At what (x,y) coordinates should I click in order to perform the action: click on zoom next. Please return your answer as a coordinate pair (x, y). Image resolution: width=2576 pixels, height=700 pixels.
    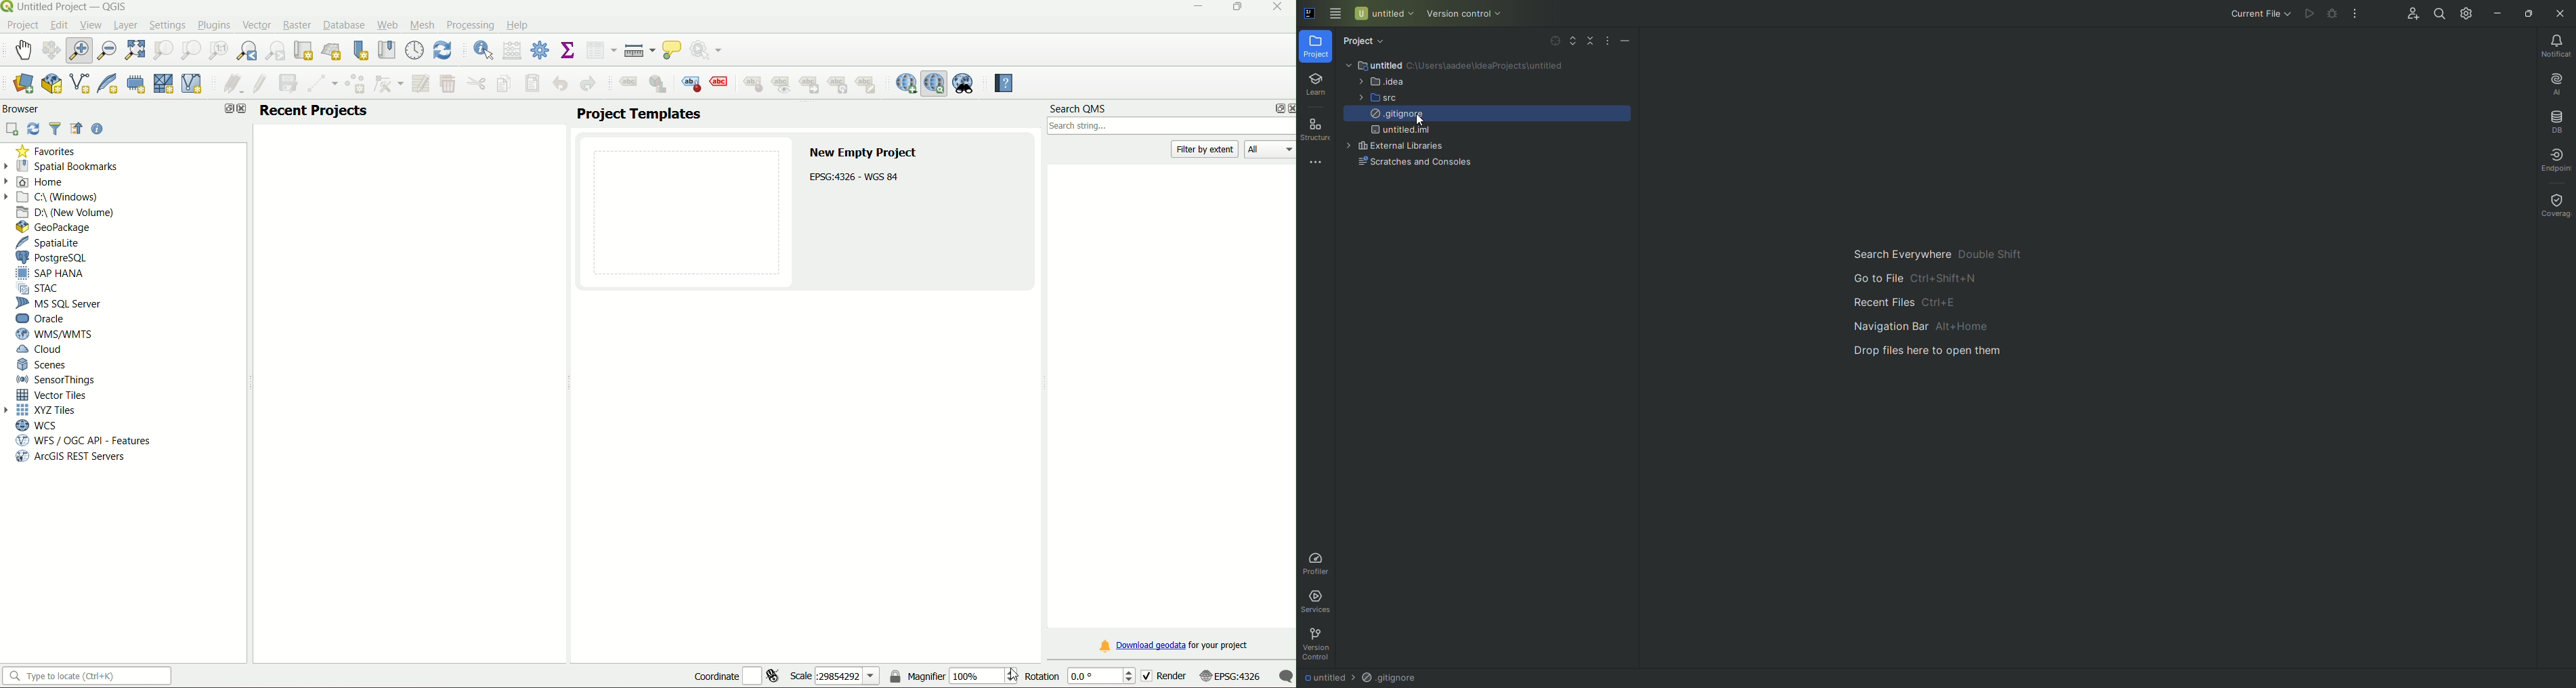
    Looking at the image, I should click on (278, 51).